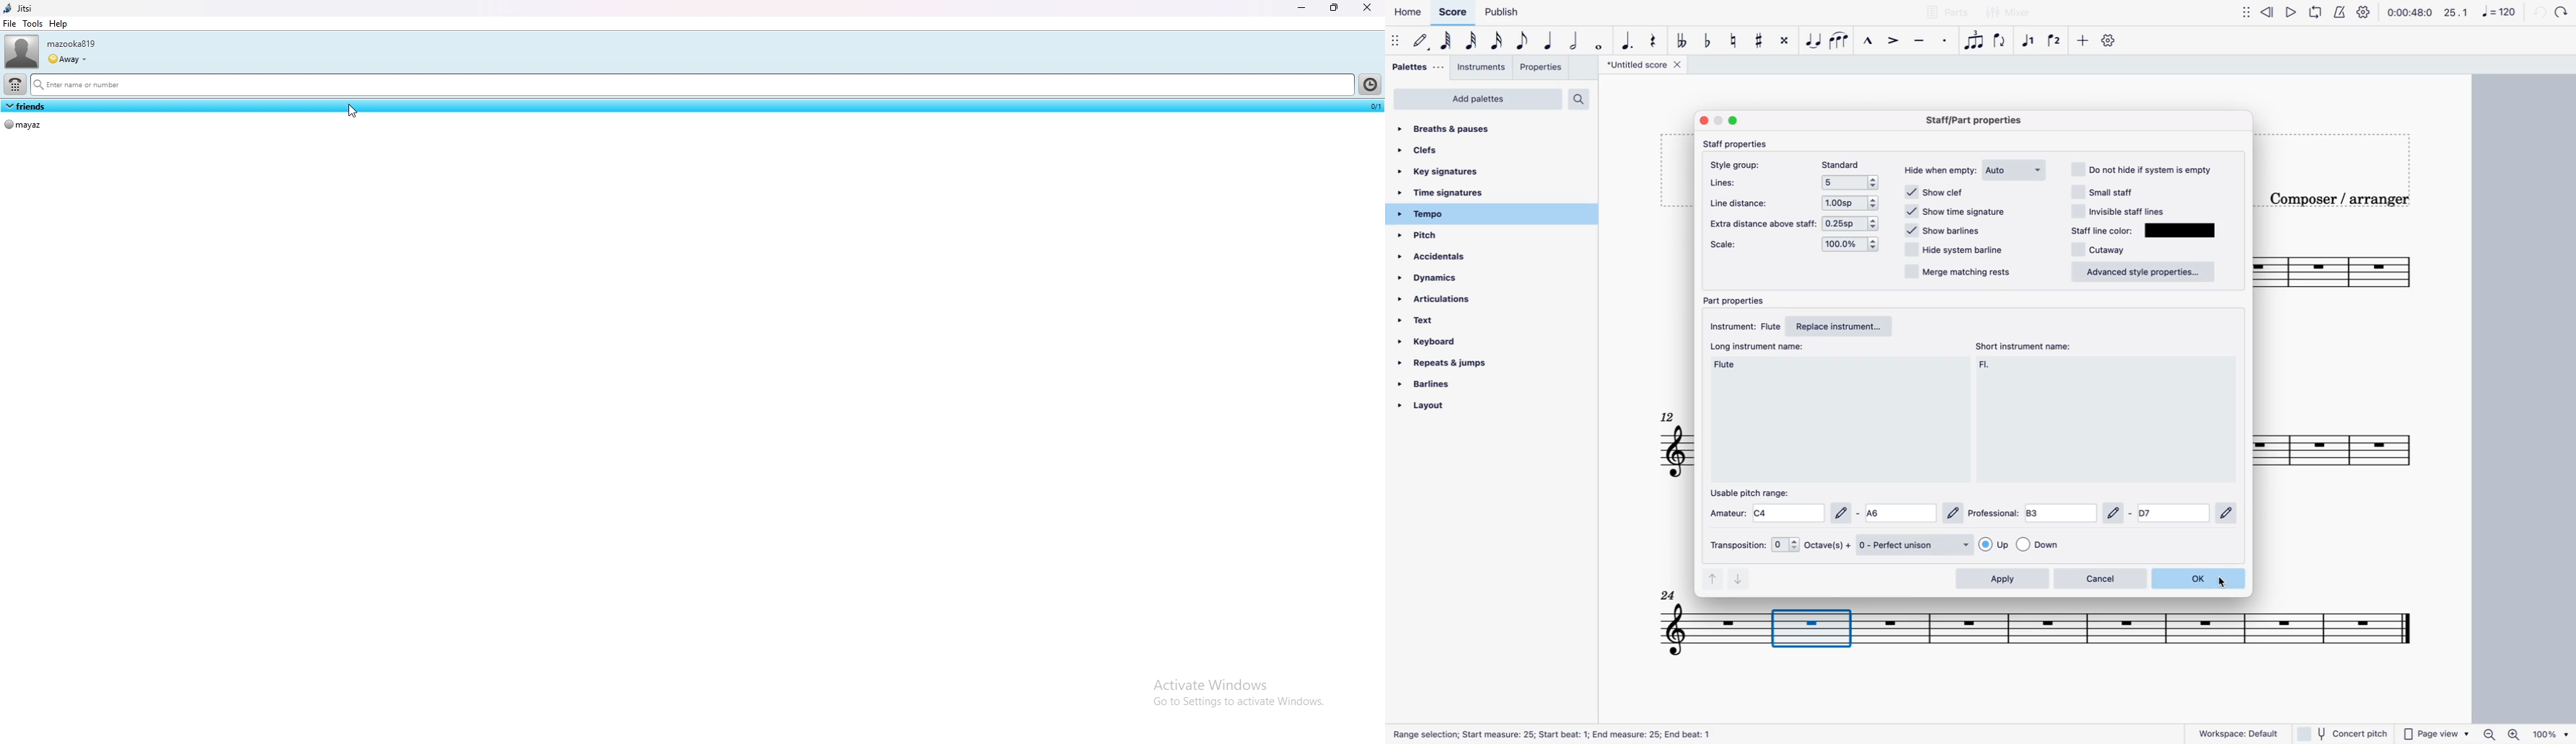 The height and width of the screenshot is (756, 2576). I want to click on do not hide, so click(2142, 169).